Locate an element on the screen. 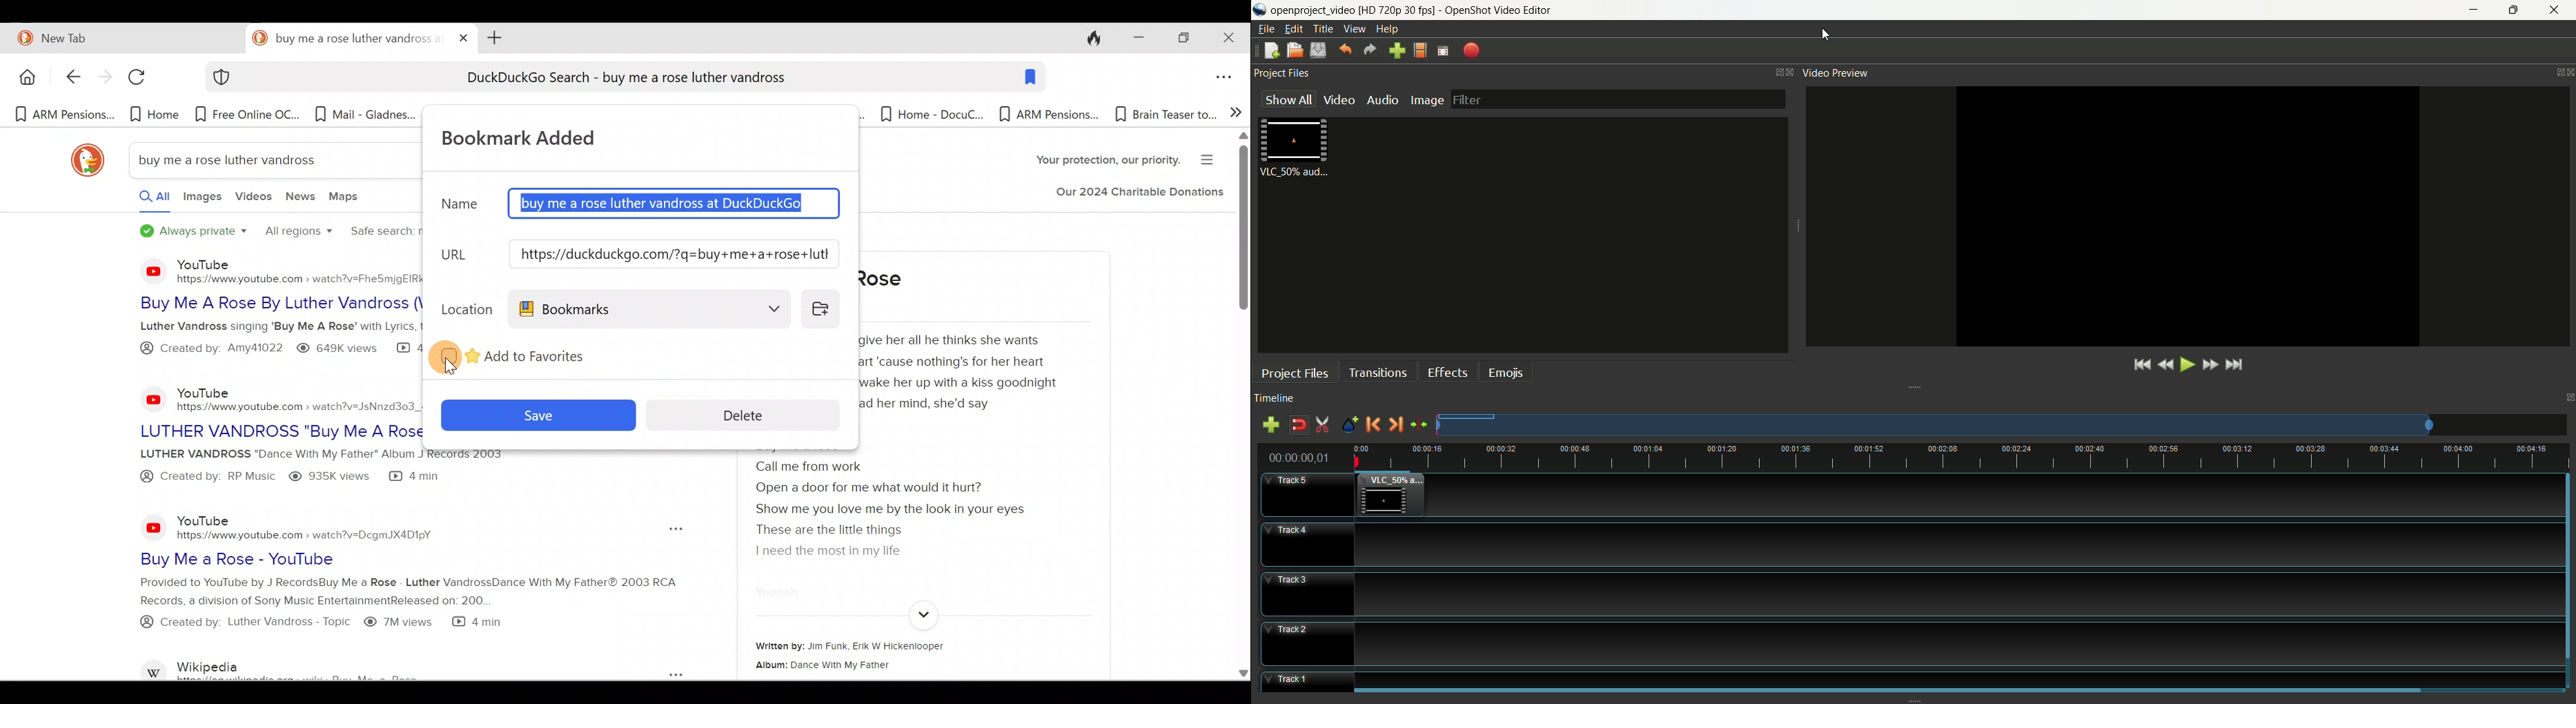 The width and height of the screenshot is (2576, 728). video preview is located at coordinates (1834, 73).